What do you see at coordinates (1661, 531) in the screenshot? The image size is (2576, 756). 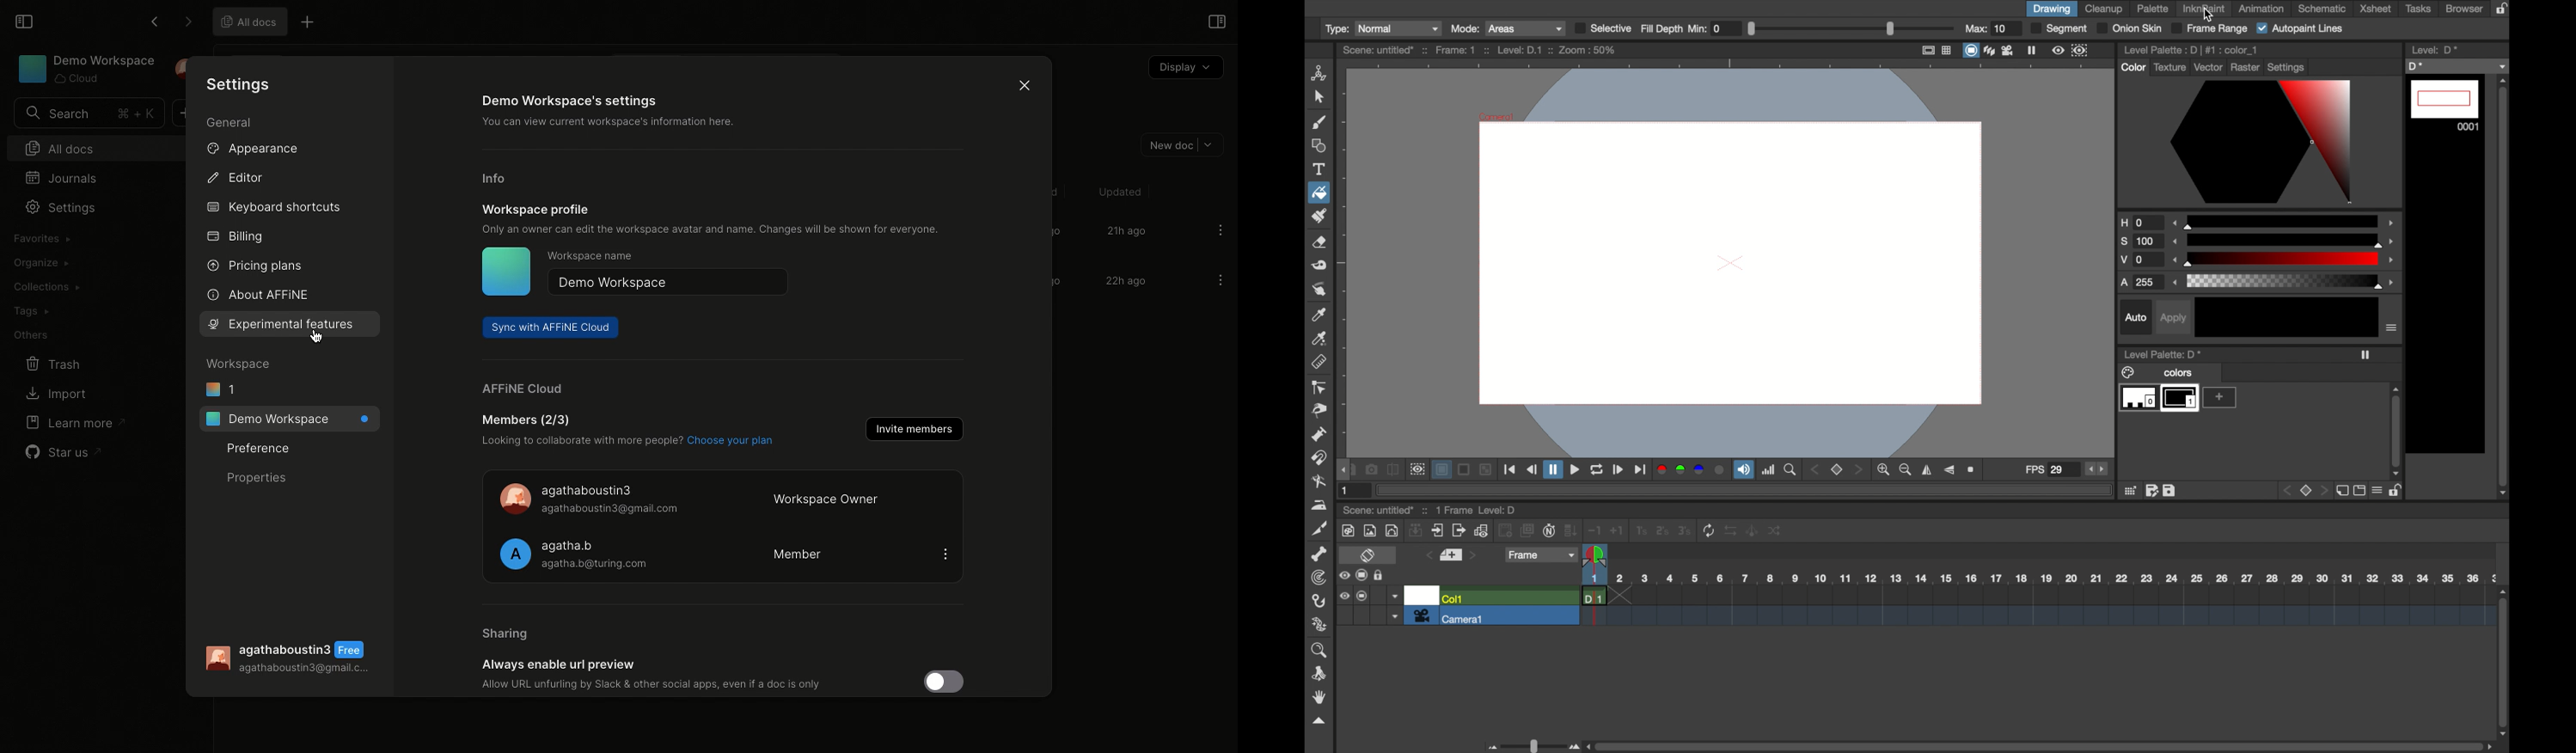 I see `2` at bounding box center [1661, 531].